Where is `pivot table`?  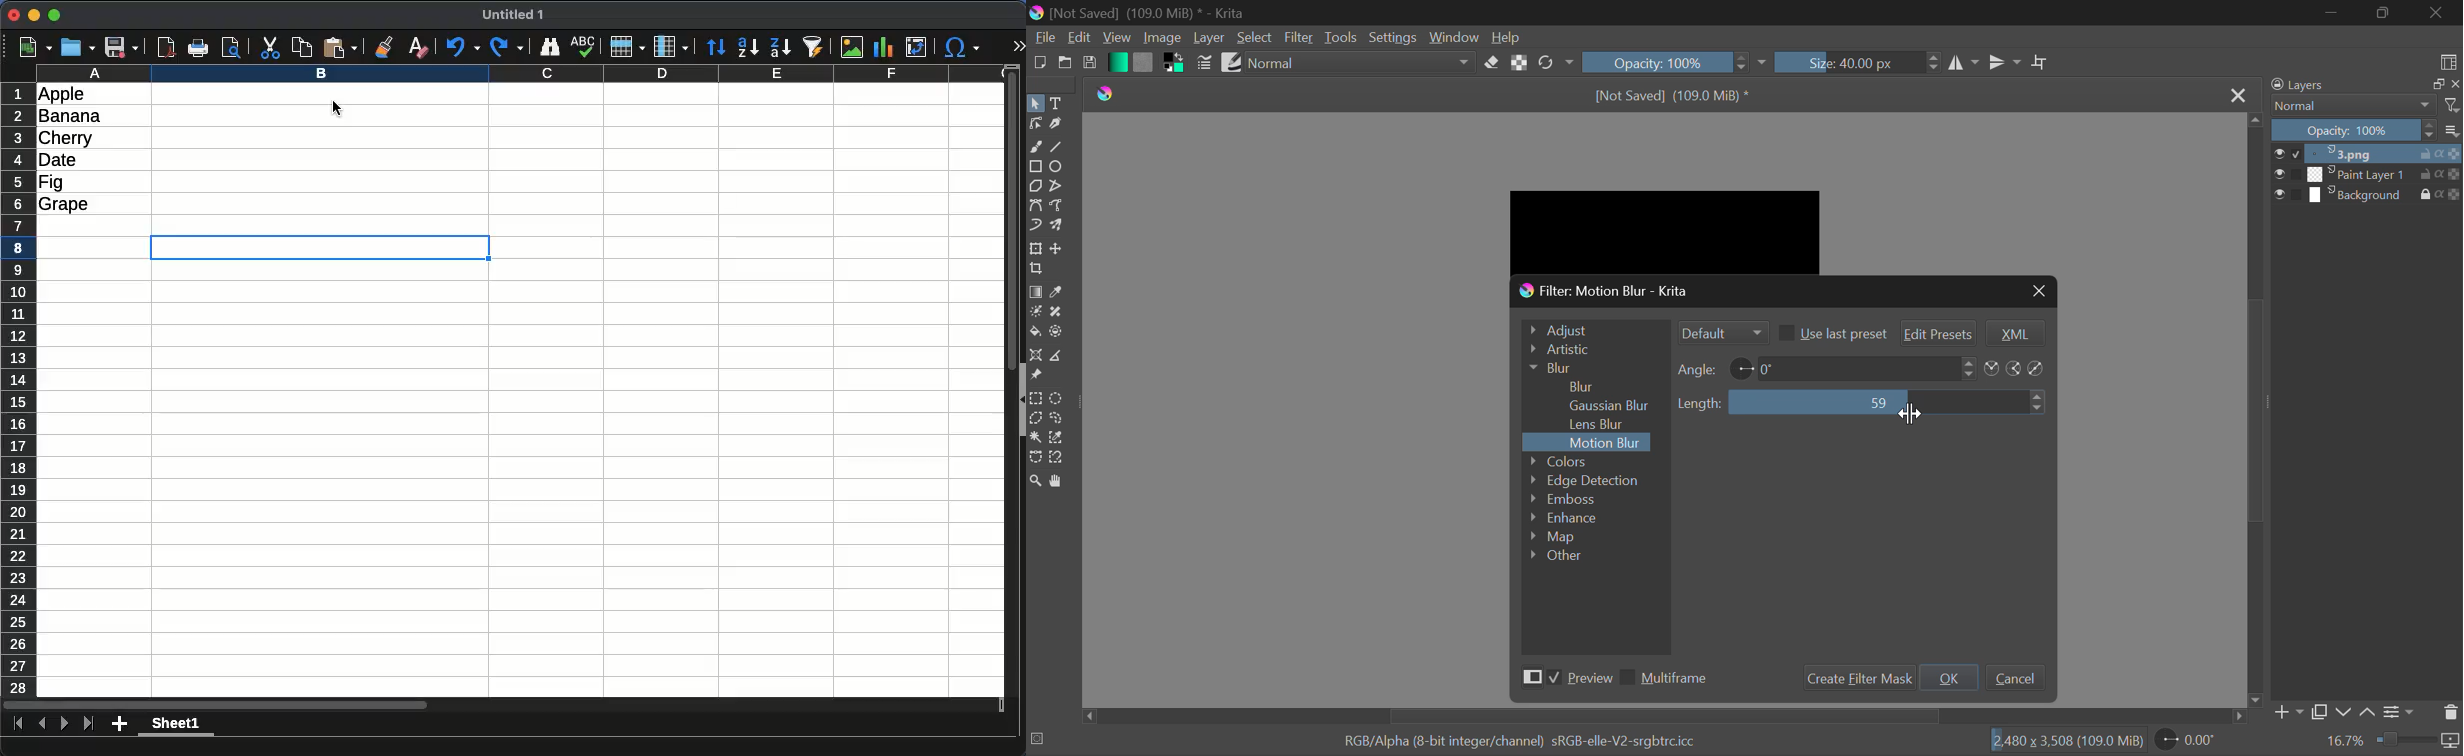 pivot table is located at coordinates (916, 47).